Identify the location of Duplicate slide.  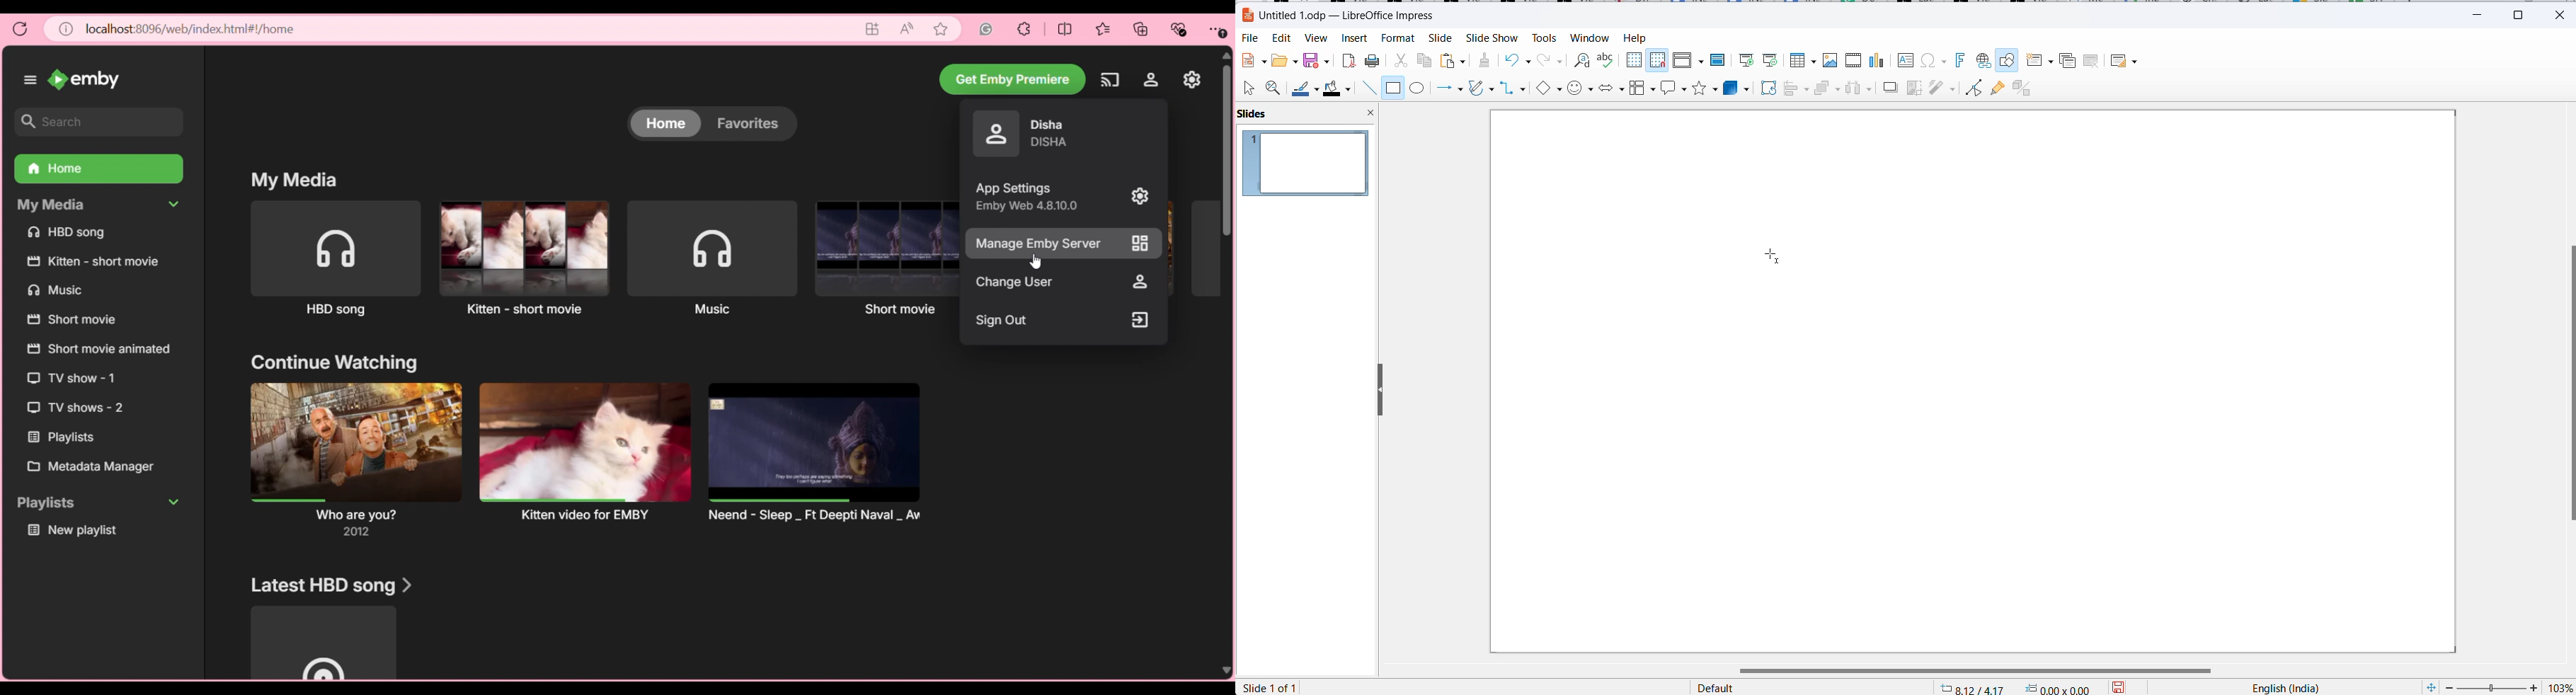
(2068, 61).